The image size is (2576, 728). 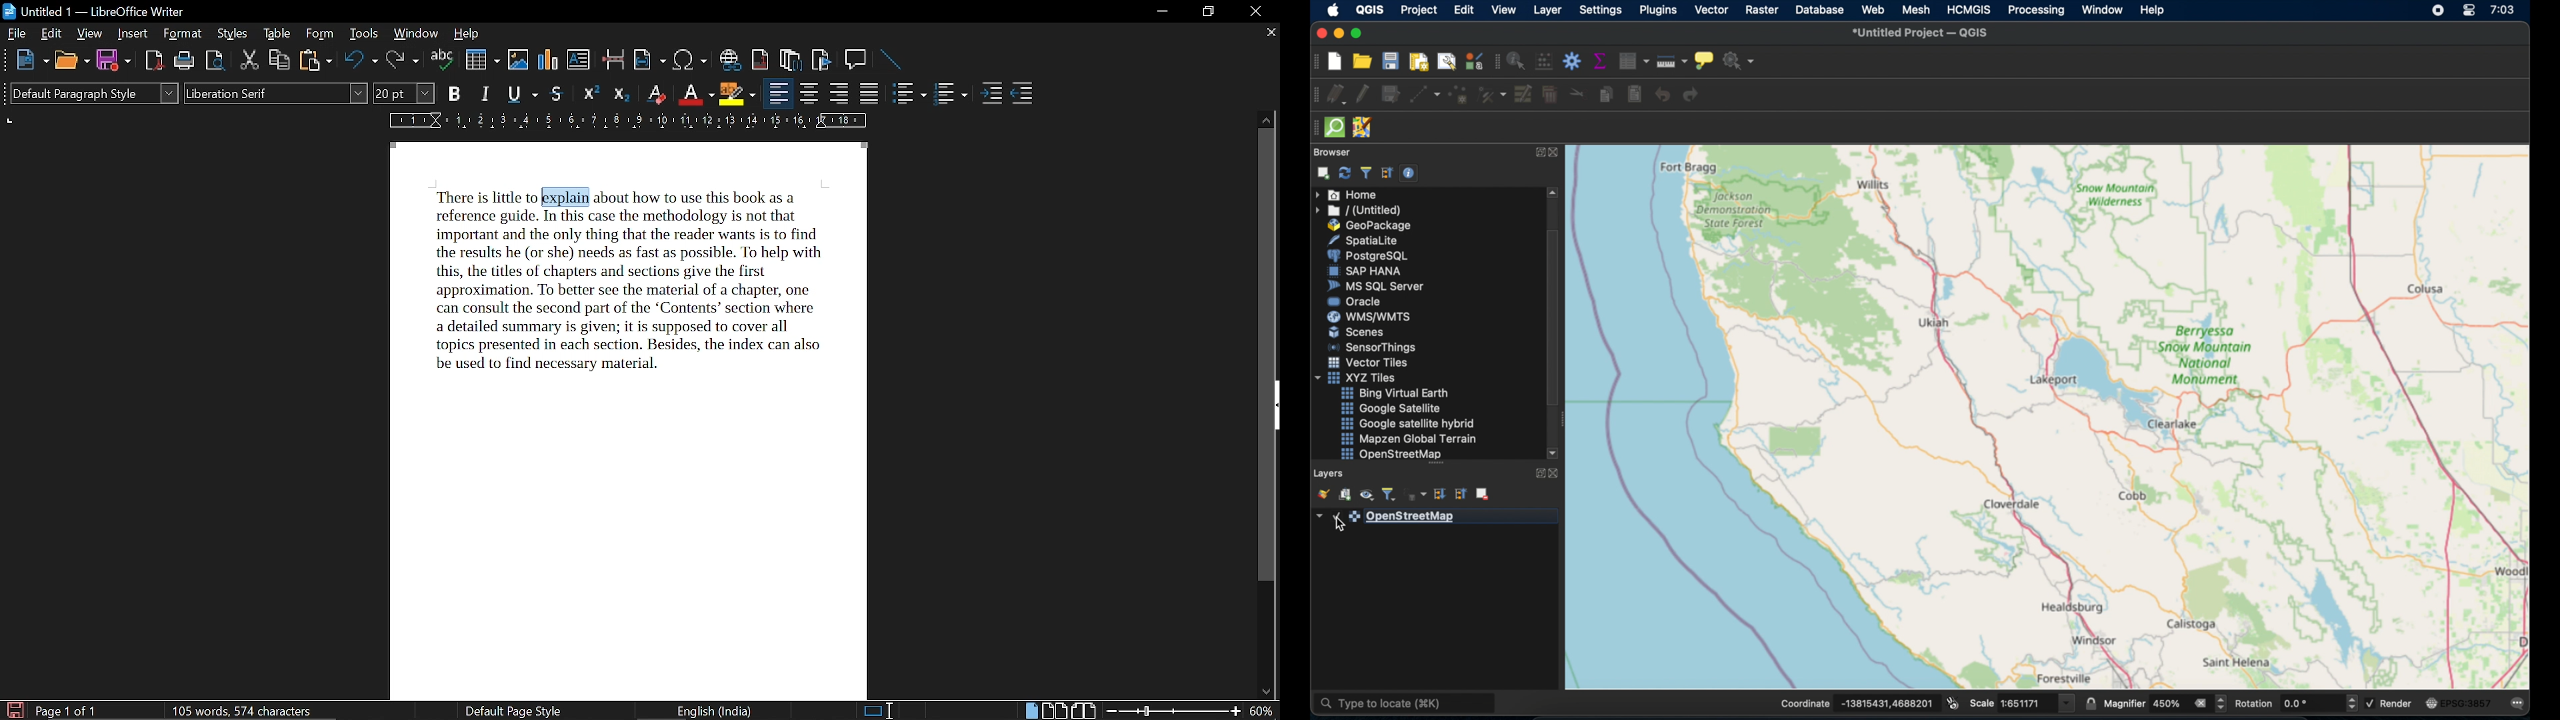 What do you see at coordinates (2392, 704) in the screenshot?
I see `render` at bounding box center [2392, 704].